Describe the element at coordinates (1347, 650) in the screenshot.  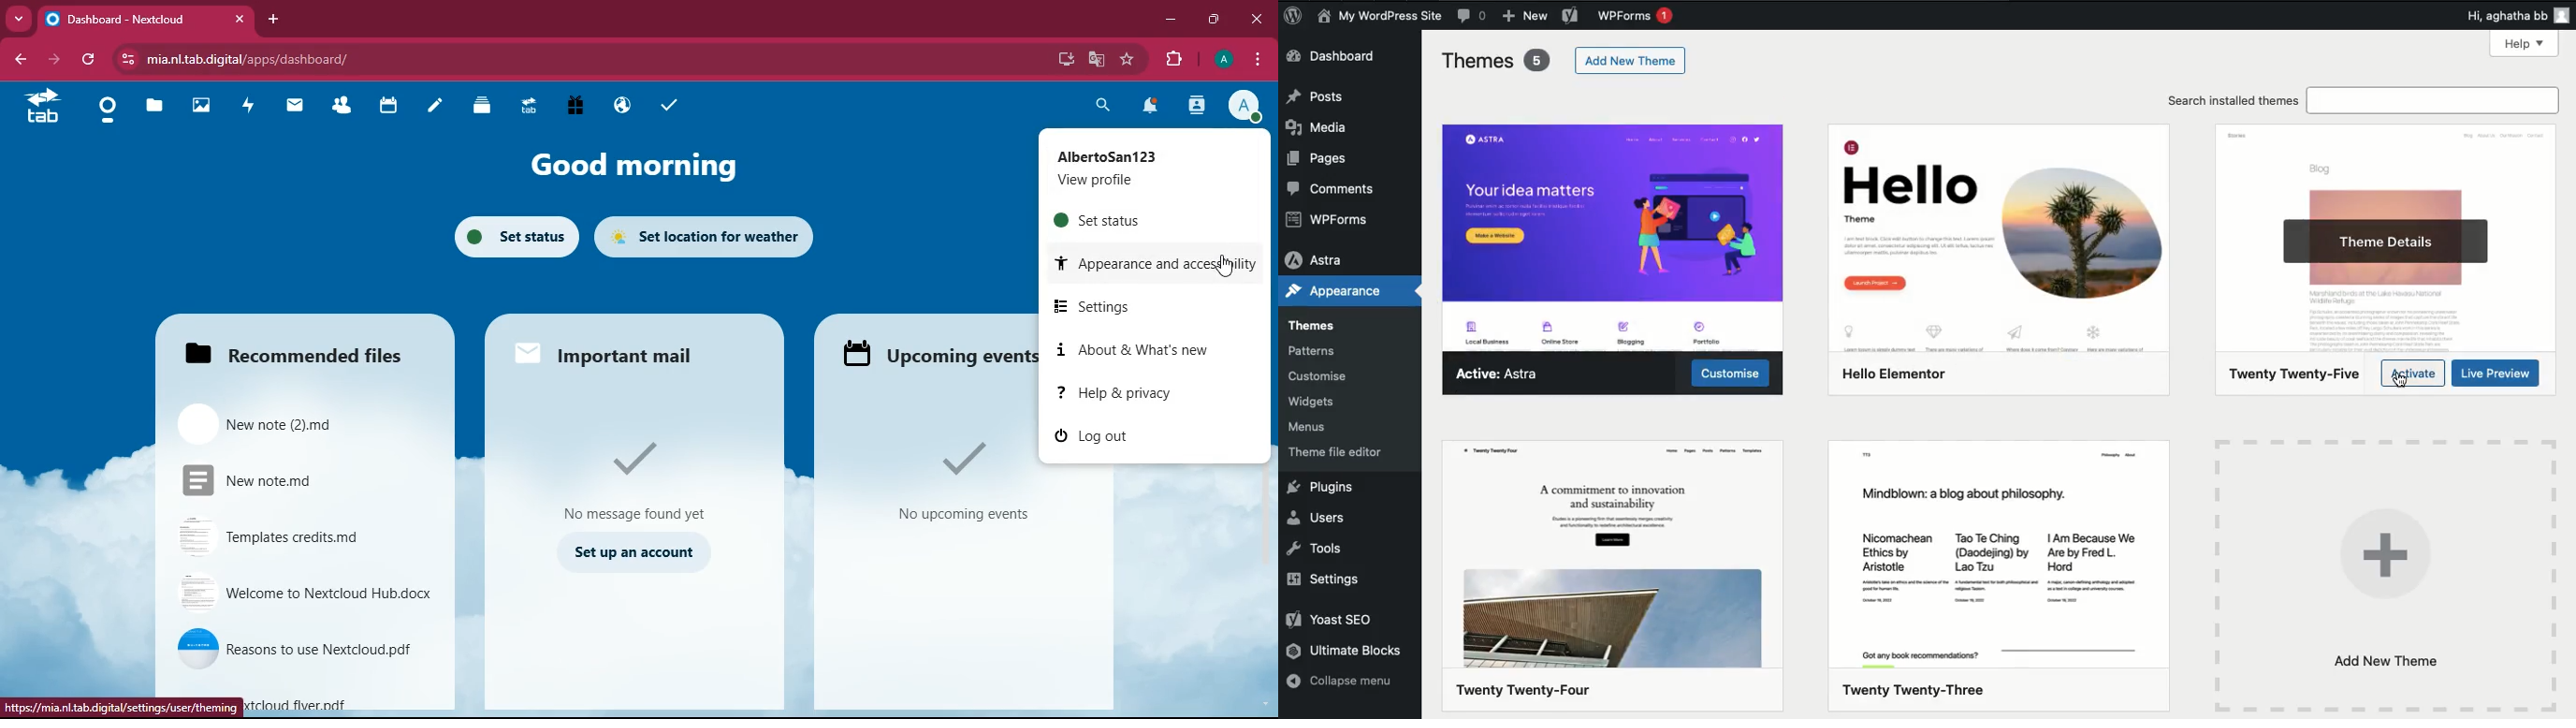
I see `Ultimate blocks` at that location.